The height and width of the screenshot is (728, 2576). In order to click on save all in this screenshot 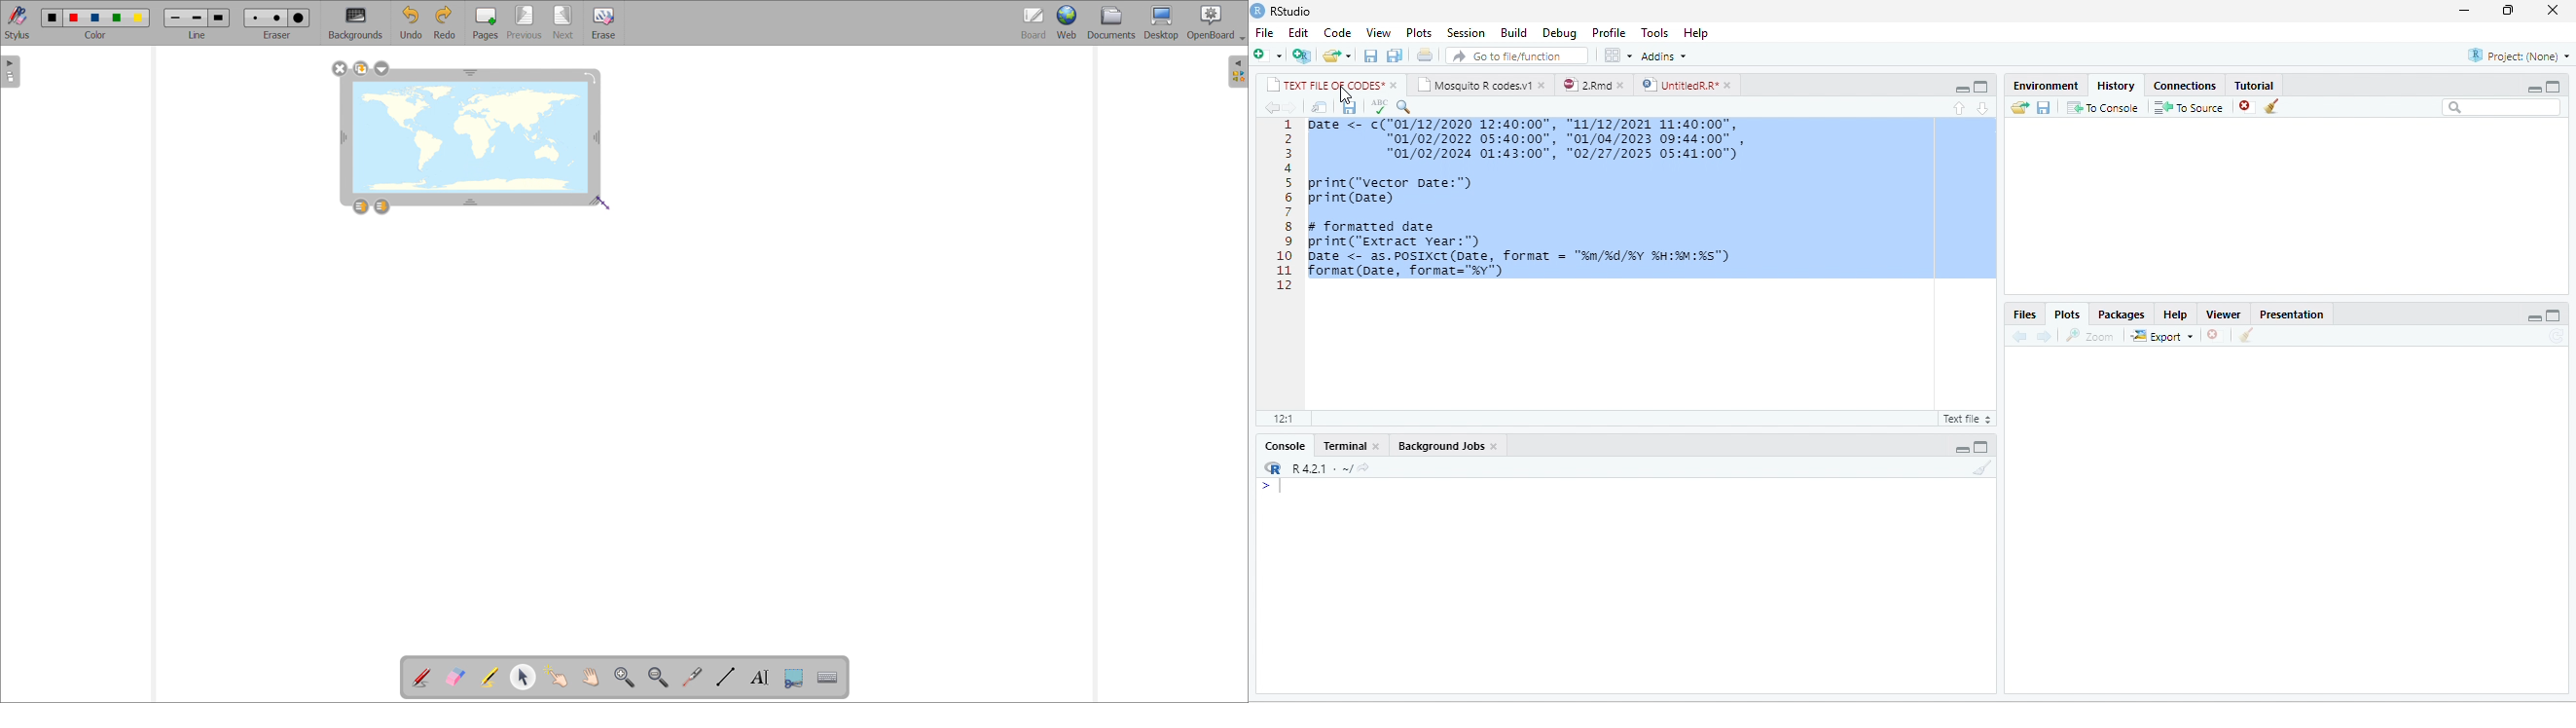, I will do `click(1394, 55)`.